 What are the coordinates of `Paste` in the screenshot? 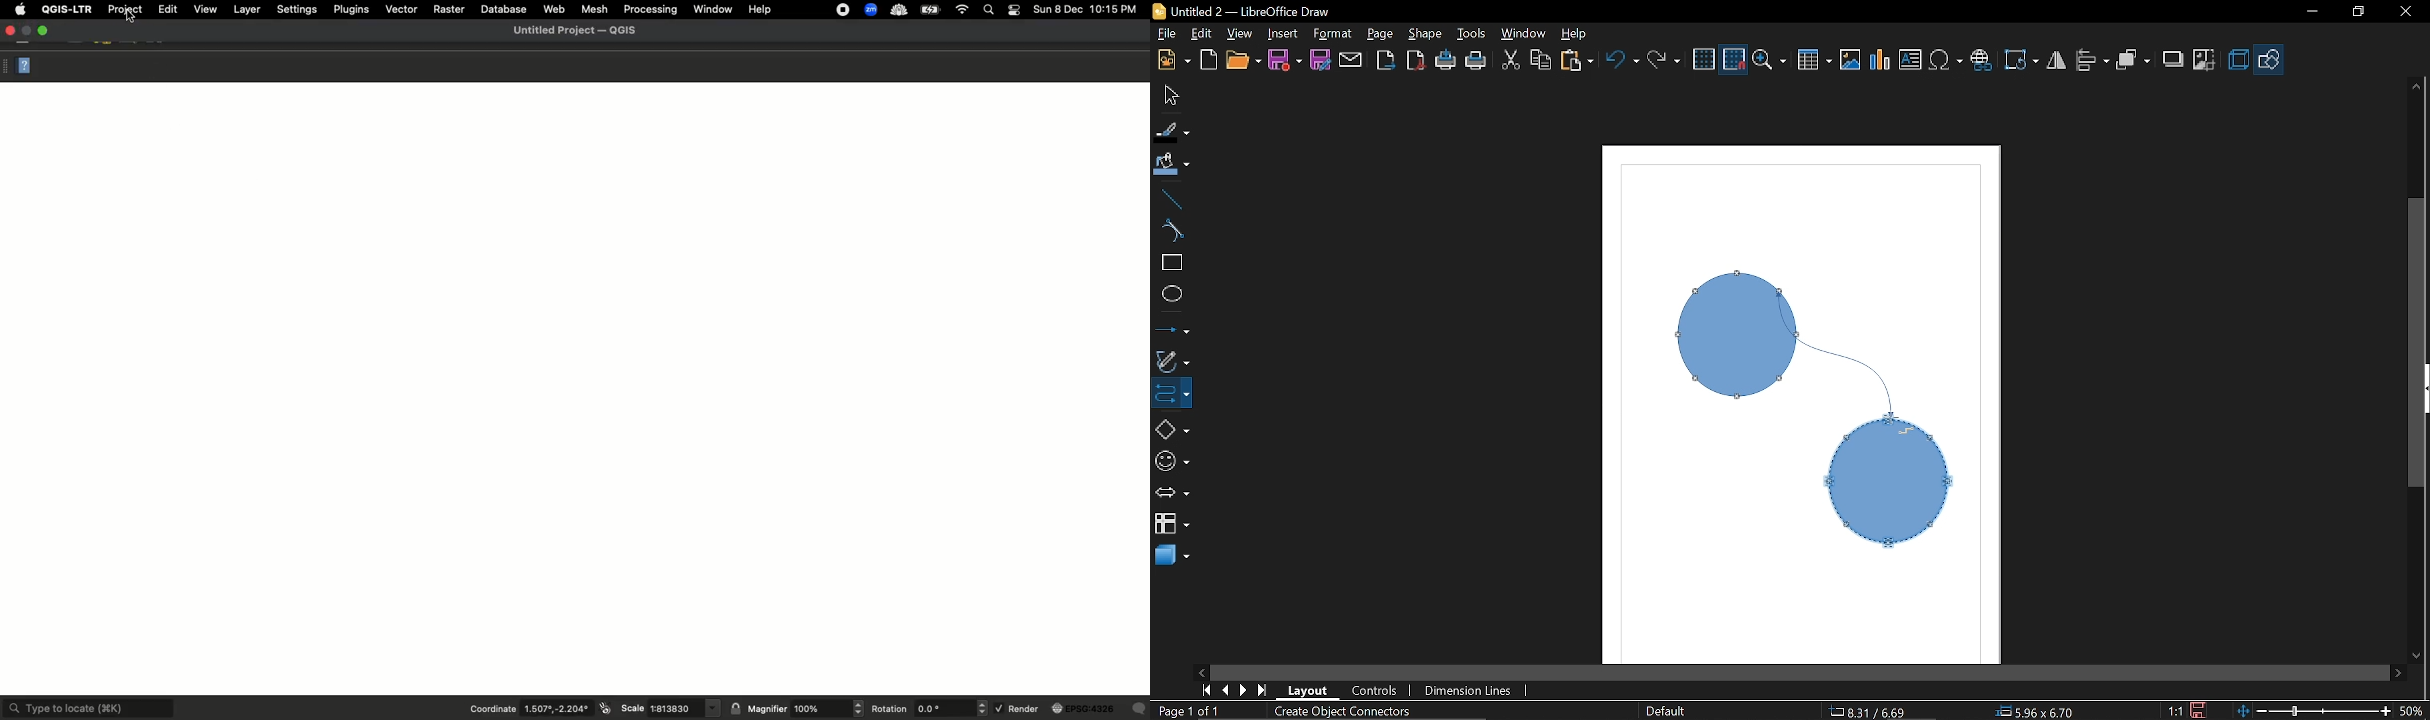 It's located at (1577, 59).